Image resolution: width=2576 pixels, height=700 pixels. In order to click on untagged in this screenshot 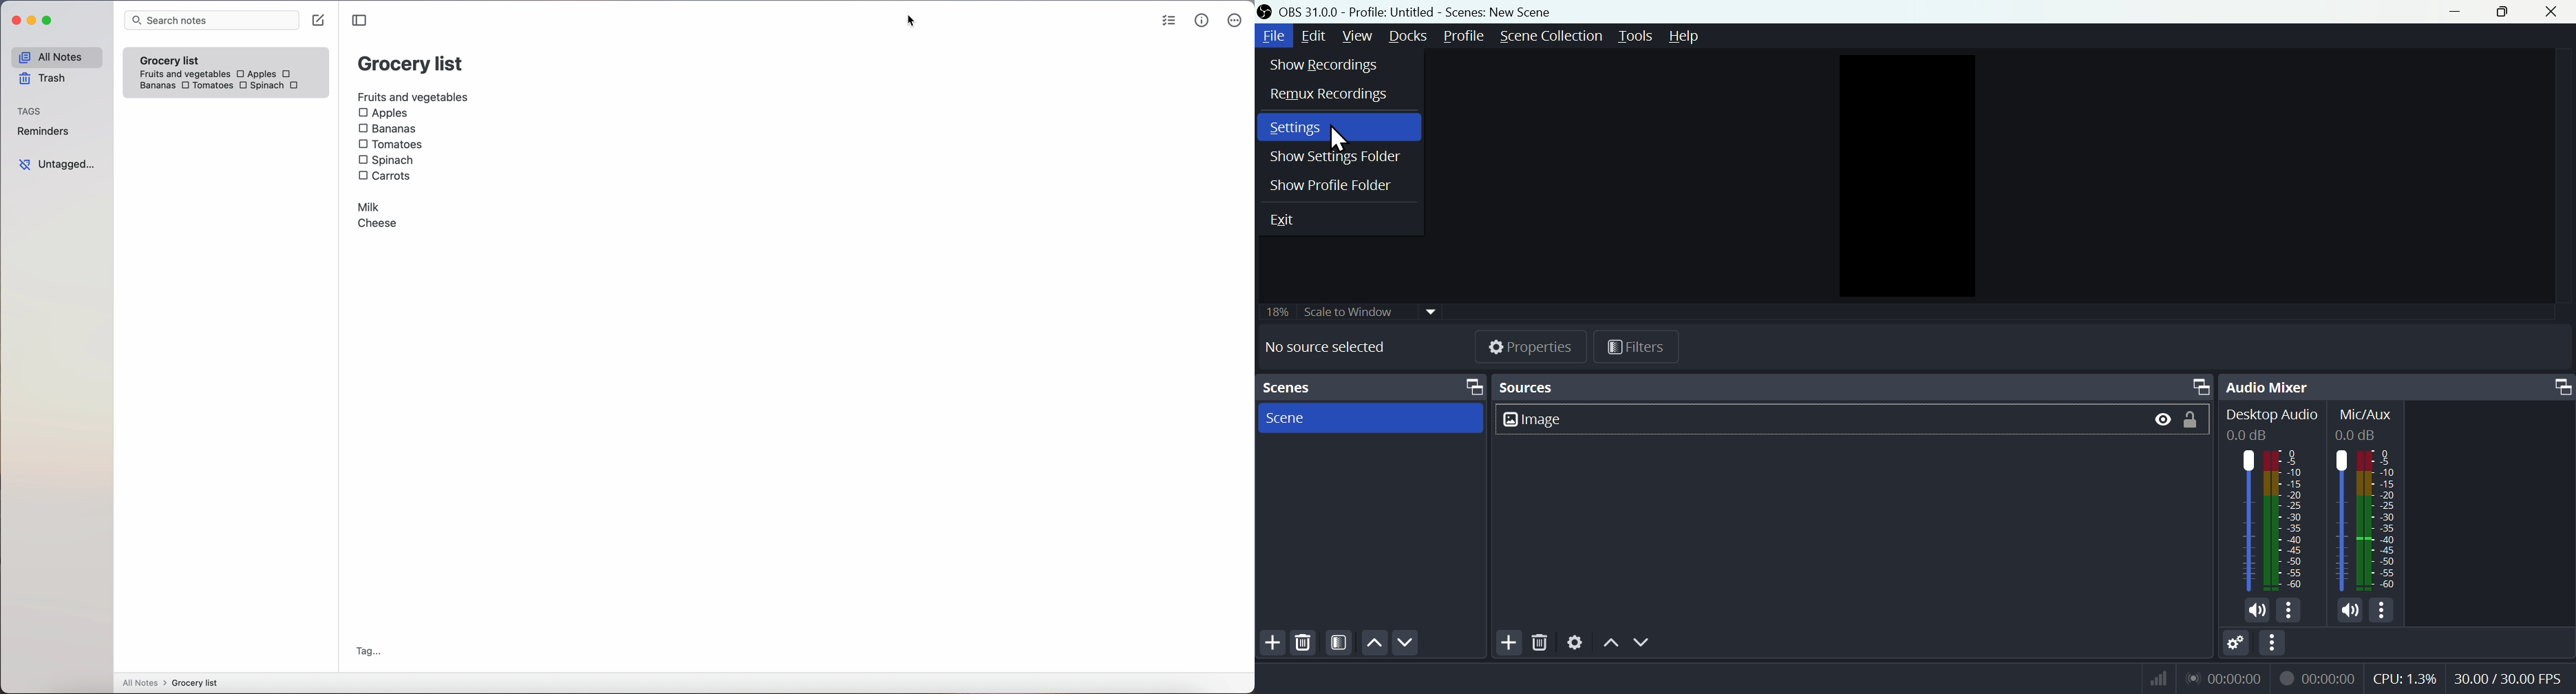, I will do `click(57, 164)`.